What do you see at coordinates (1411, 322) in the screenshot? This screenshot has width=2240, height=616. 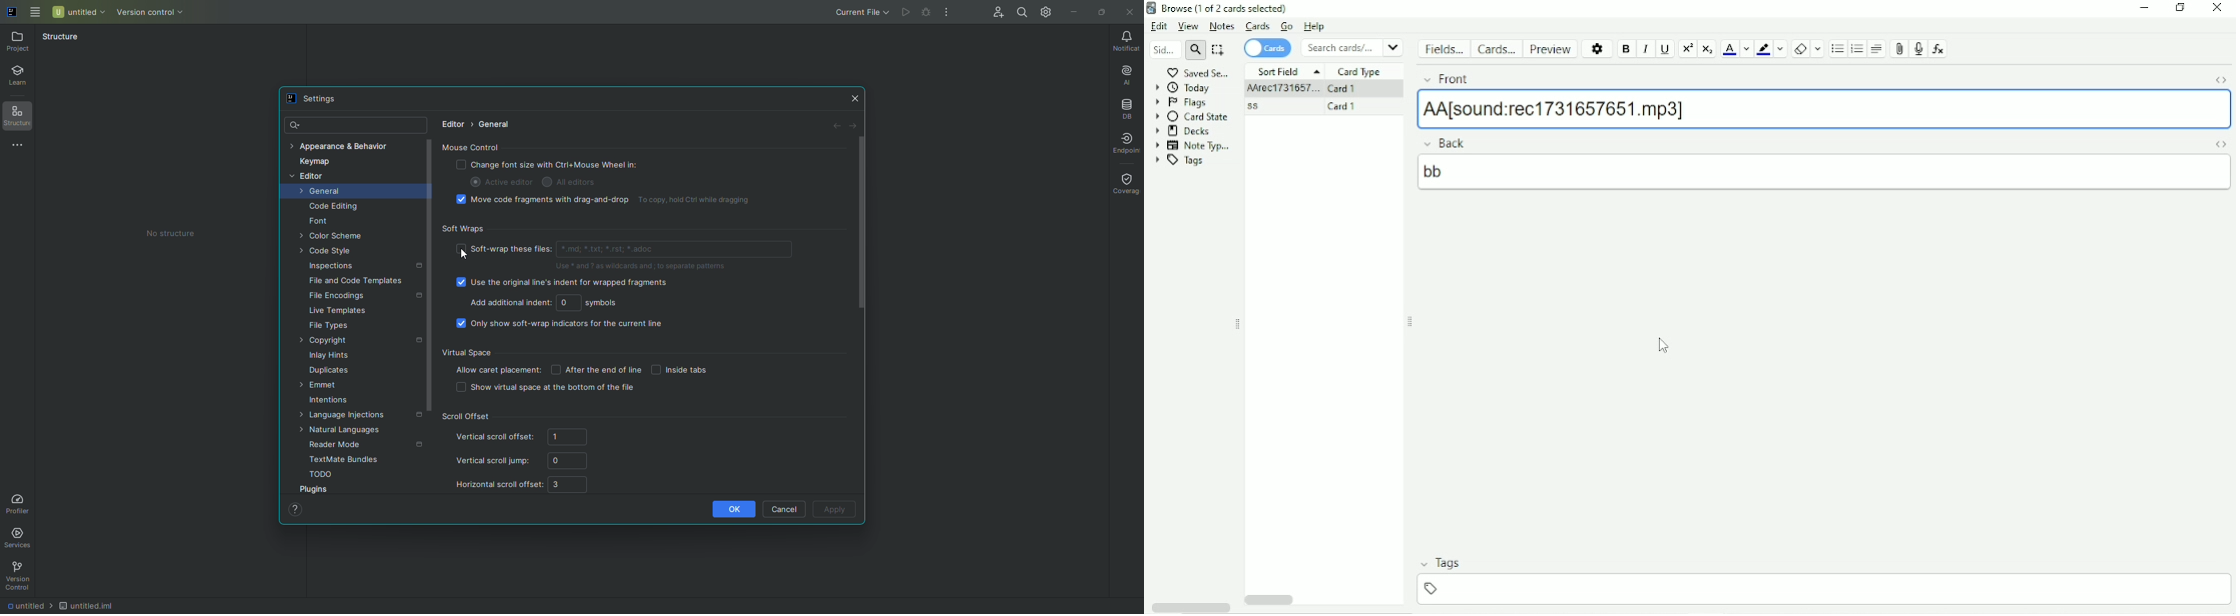 I see `Resize` at bounding box center [1411, 322].